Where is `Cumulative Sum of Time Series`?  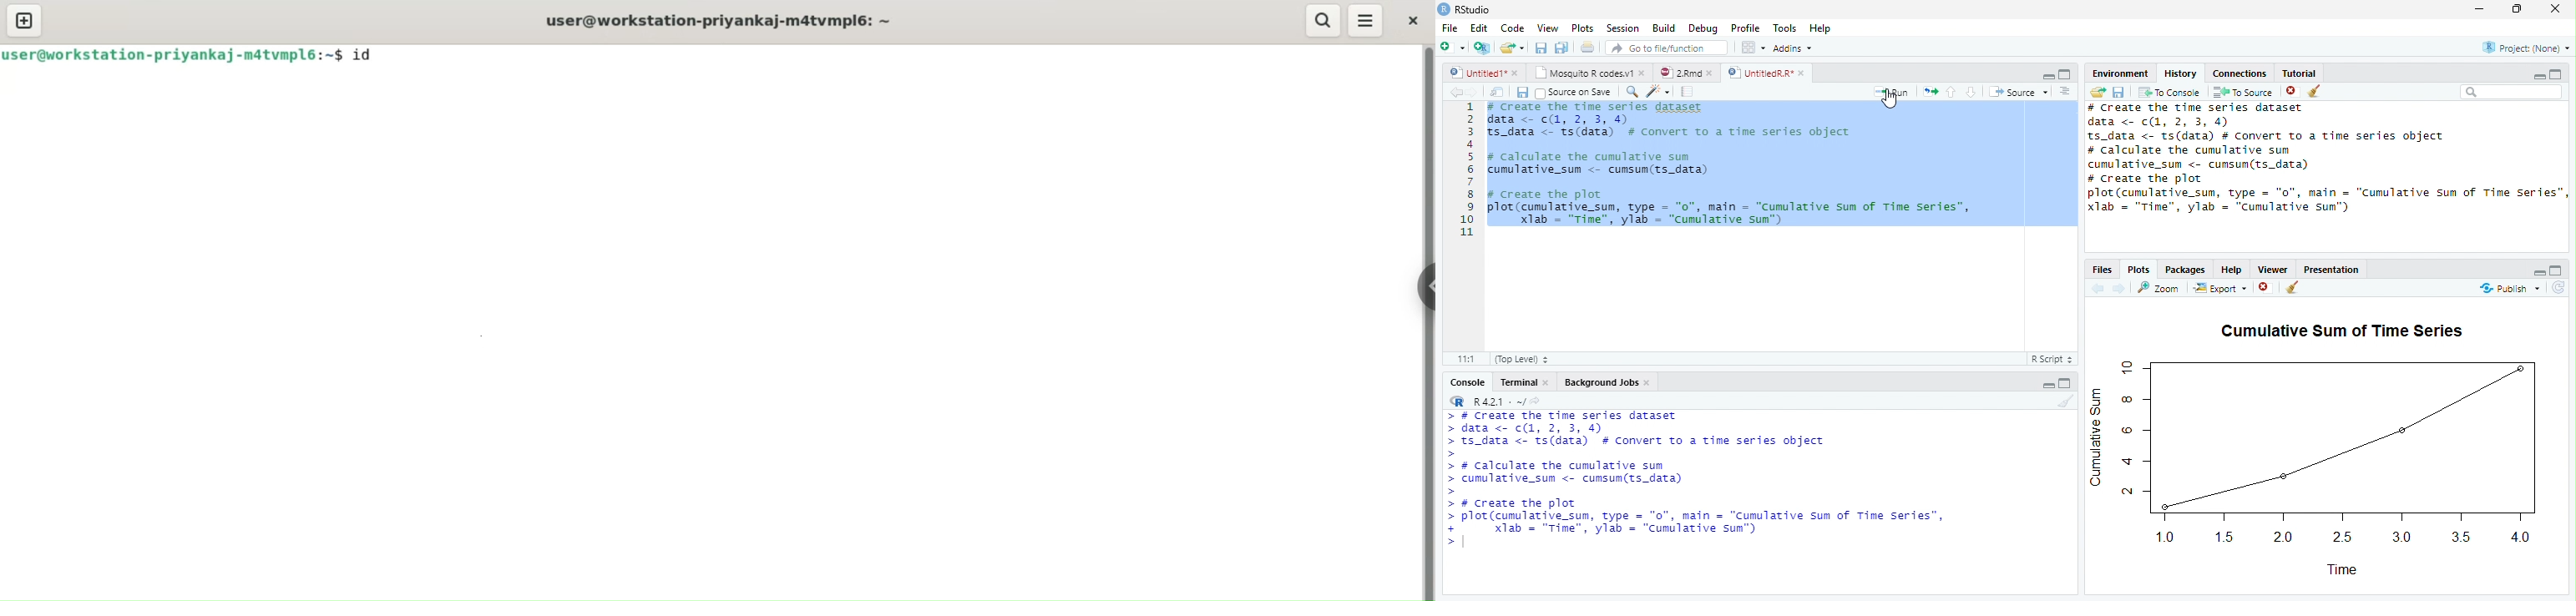 Cumulative Sum of Time Series is located at coordinates (2344, 330).